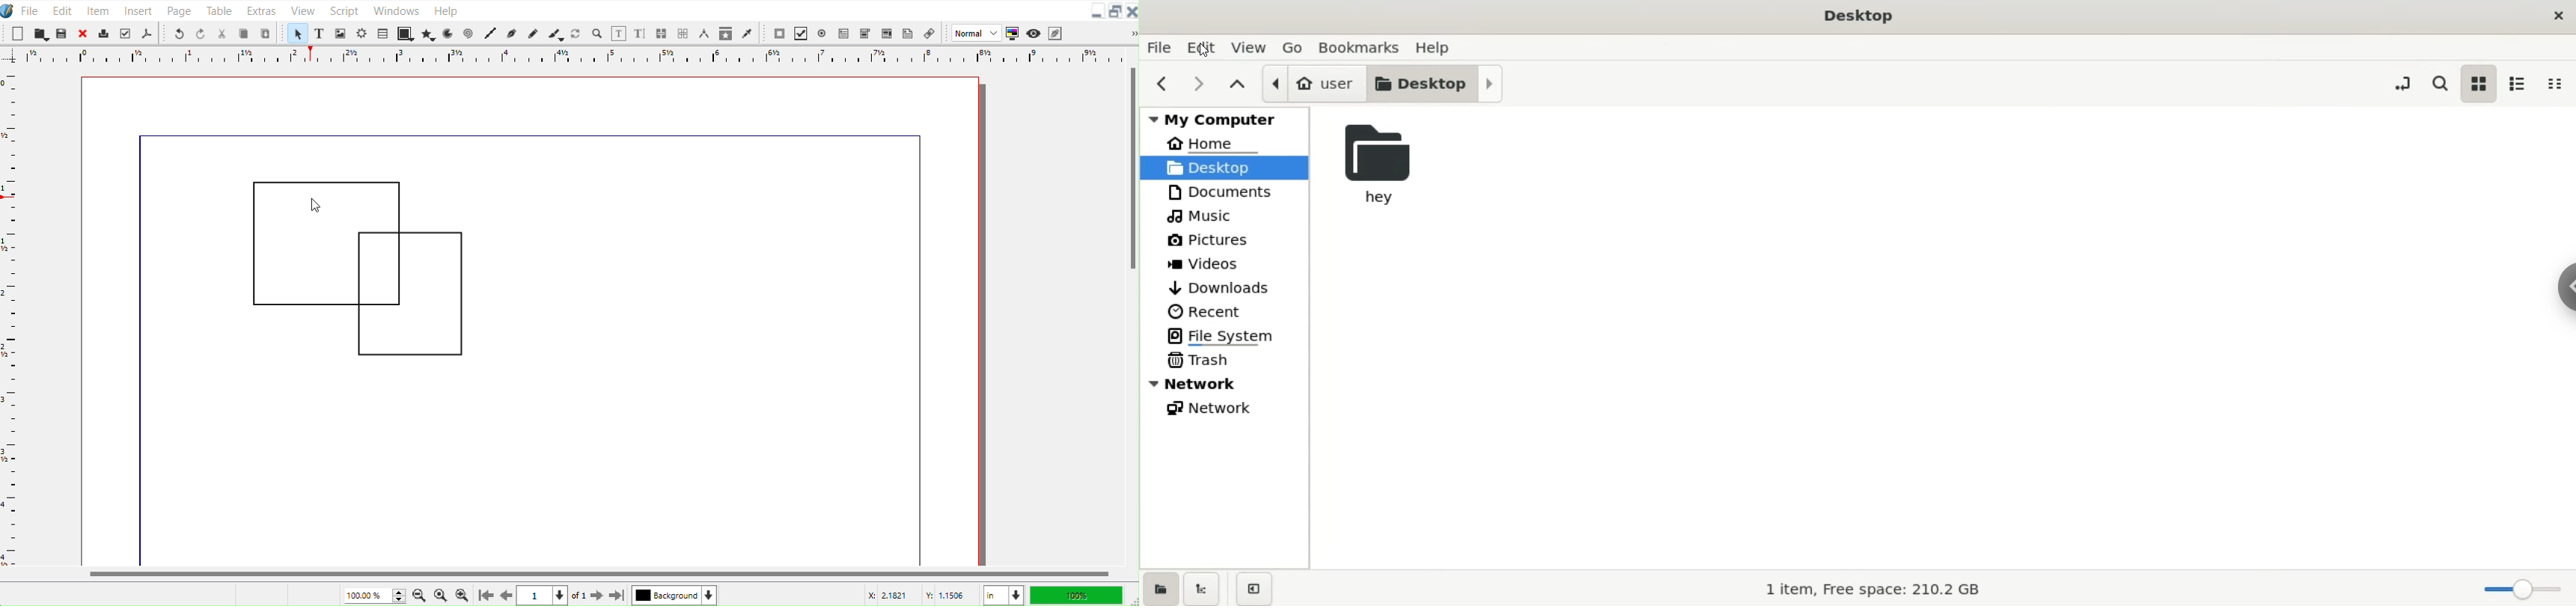  I want to click on Arc, so click(450, 33).